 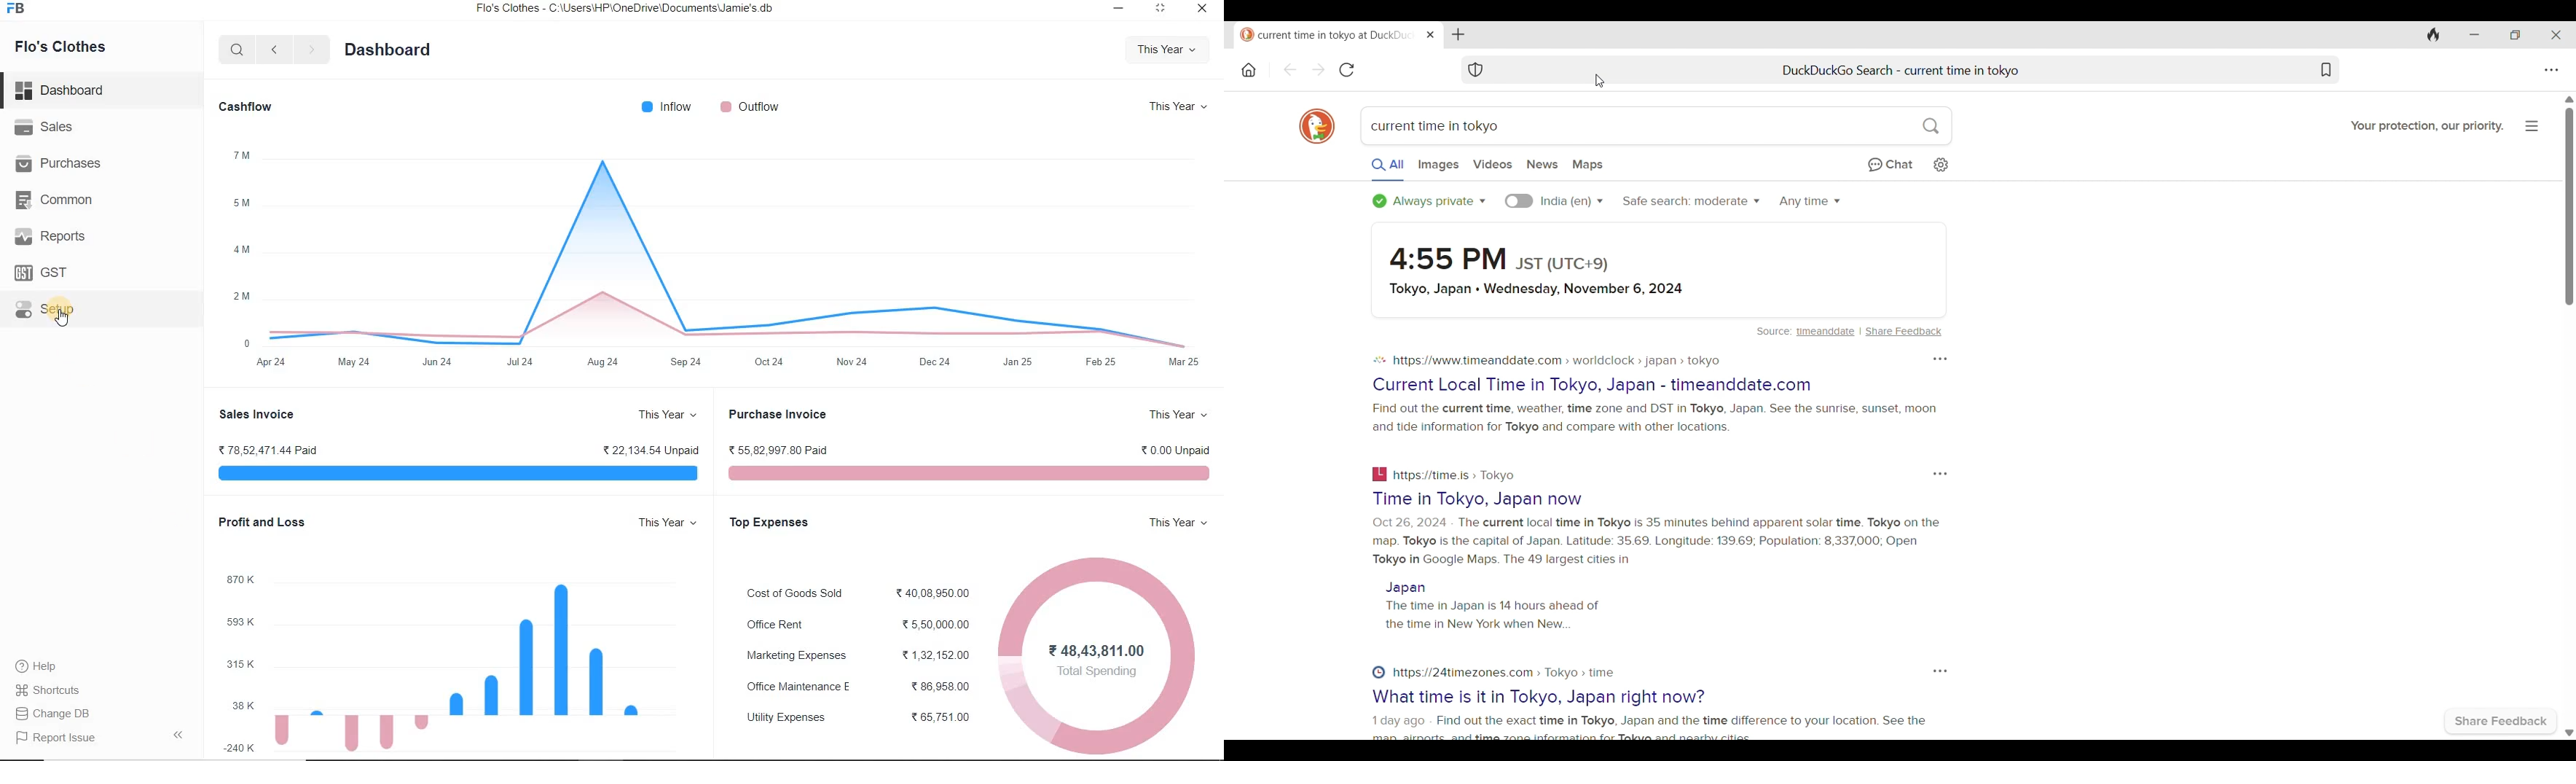 What do you see at coordinates (2556, 35) in the screenshot?
I see `Close interface` at bounding box center [2556, 35].